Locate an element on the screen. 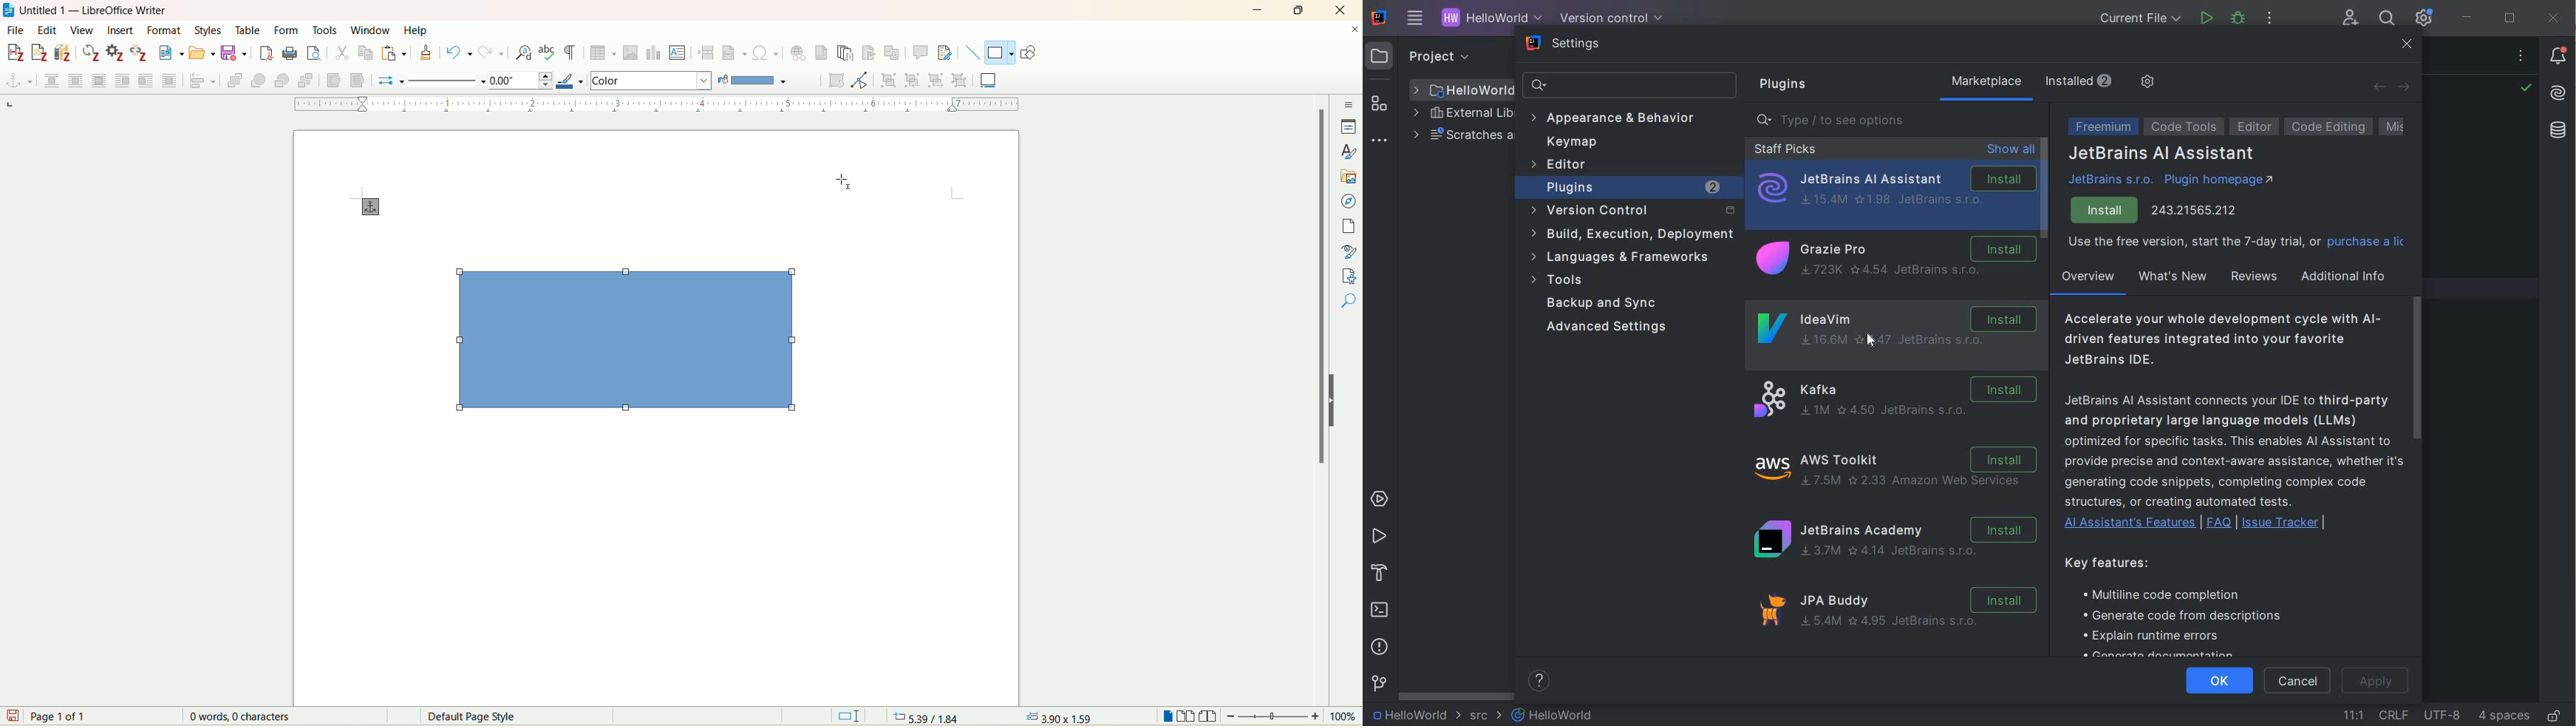 The image size is (2576, 728). exit group is located at coordinates (938, 80).